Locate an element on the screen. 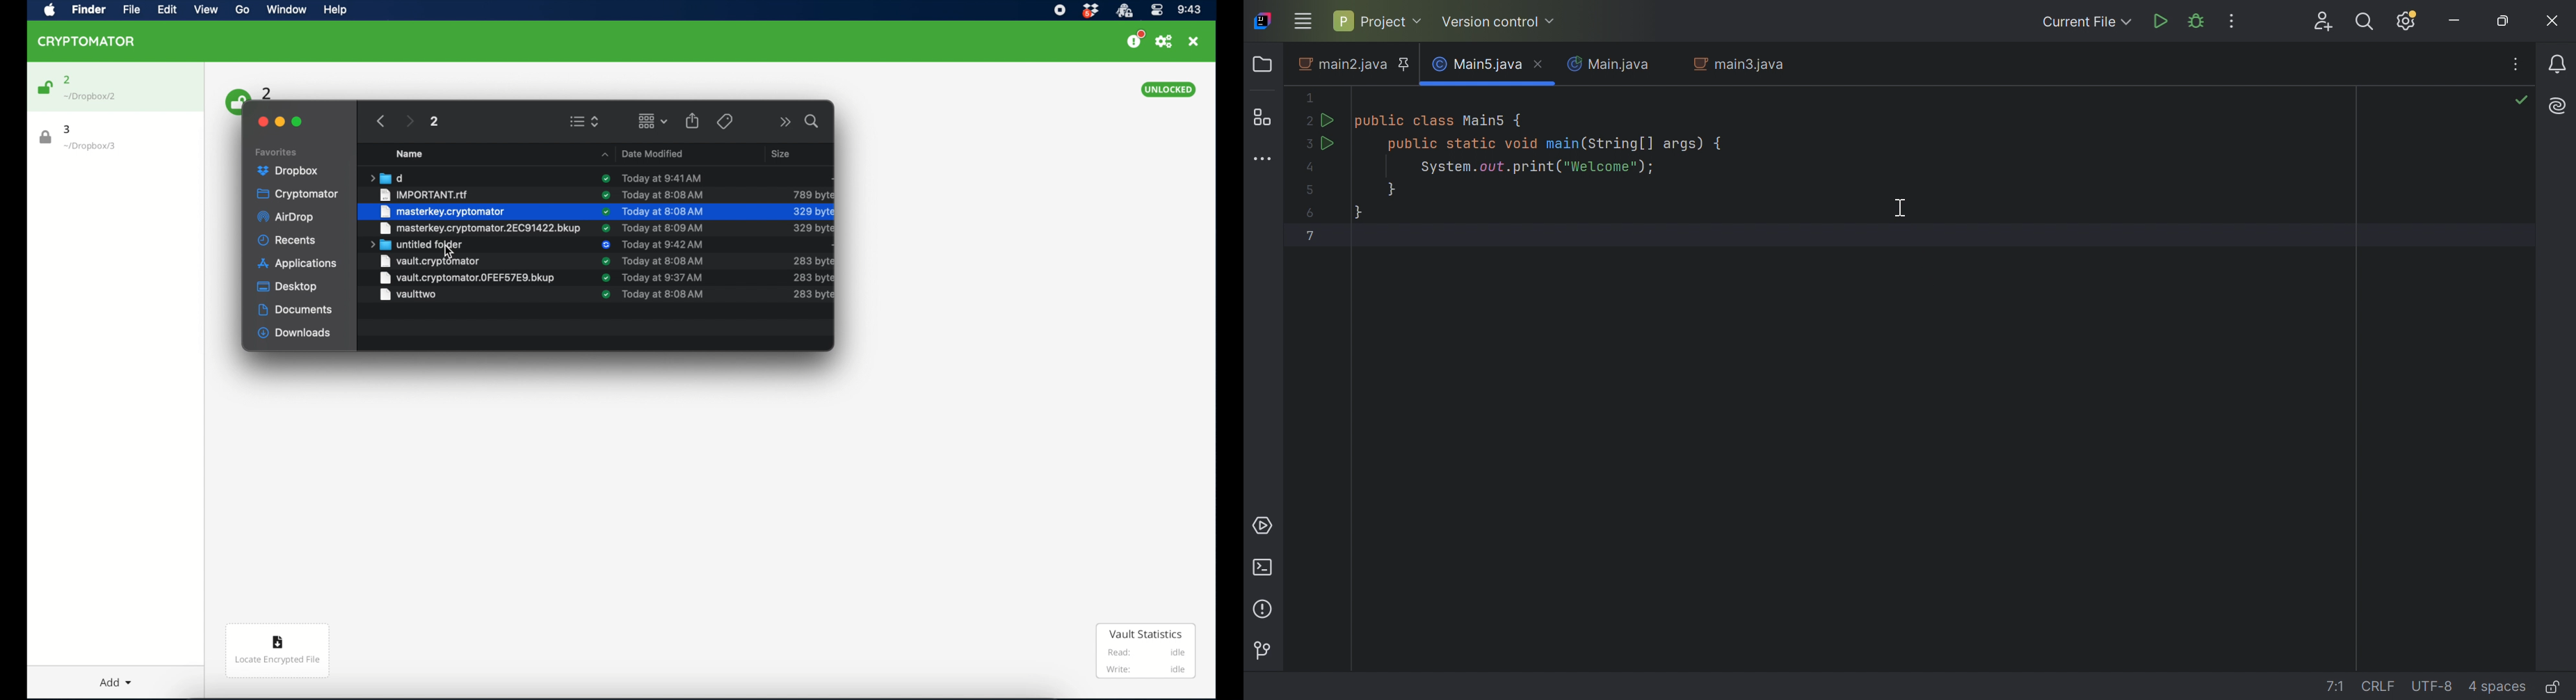  Structure is located at coordinates (1259, 117).